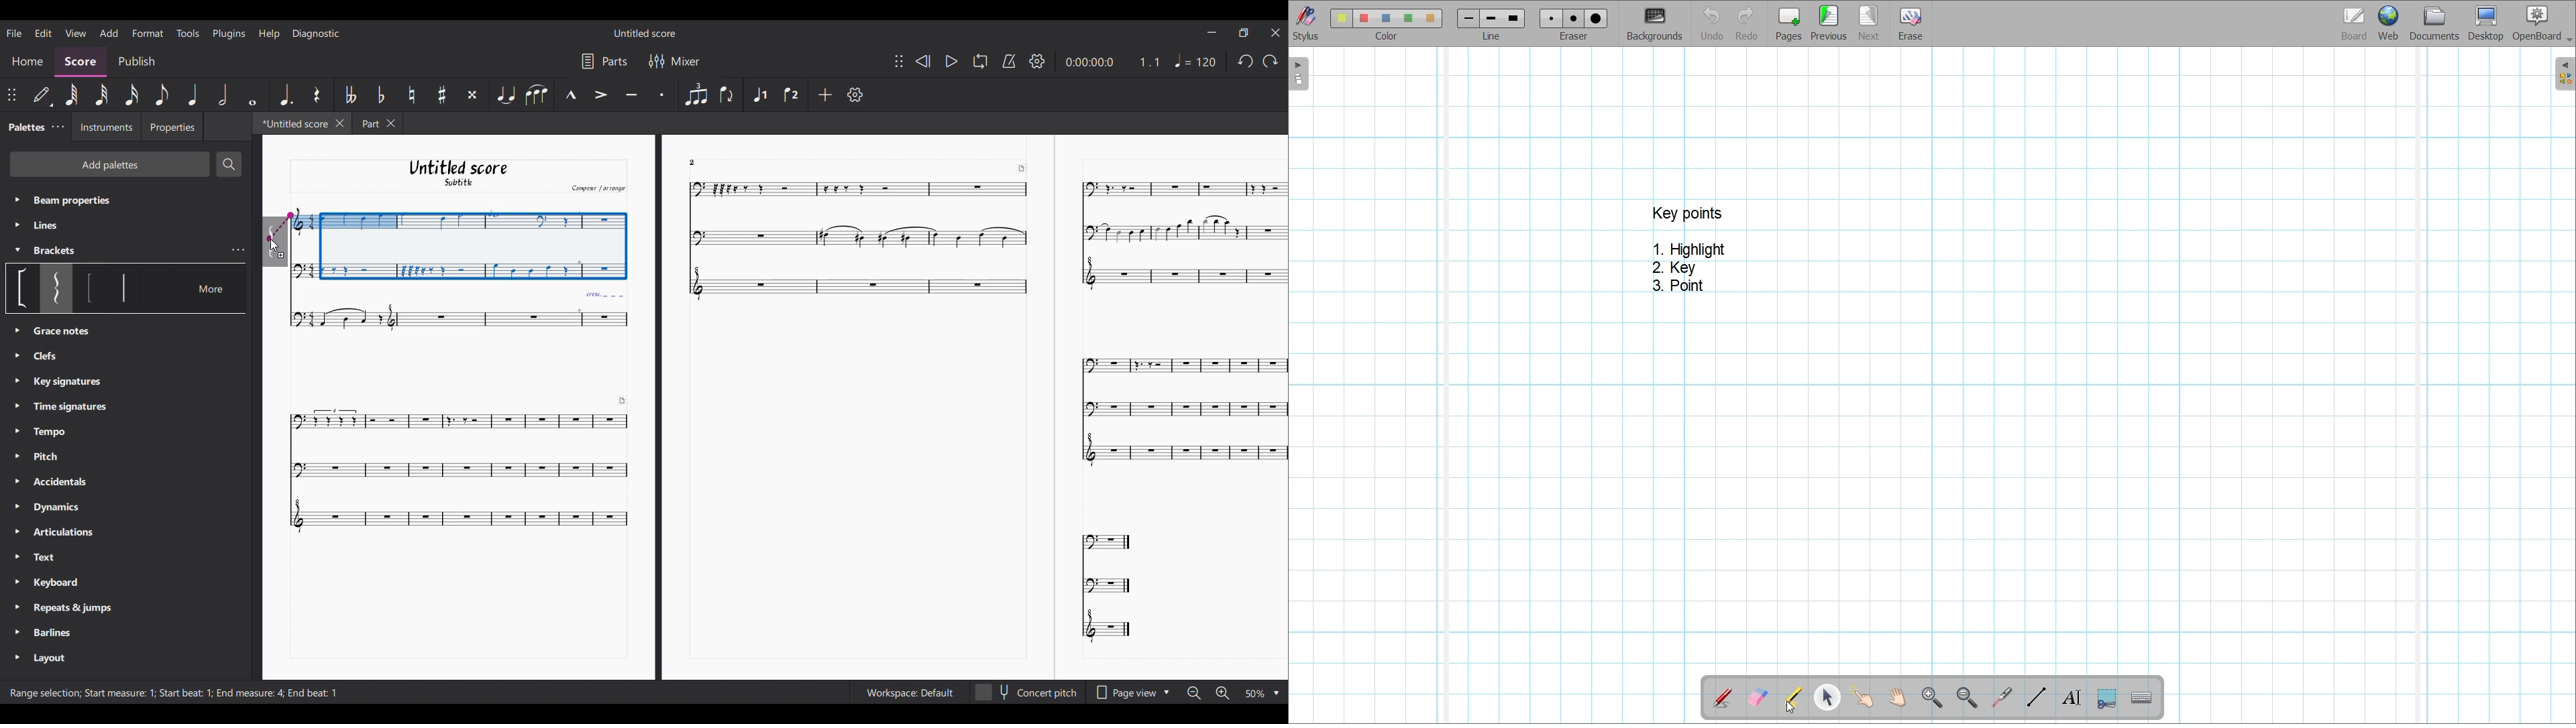 The image size is (2576, 728). Describe the element at coordinates (1407, 17) in the screenshot. I see `color4` at that location.